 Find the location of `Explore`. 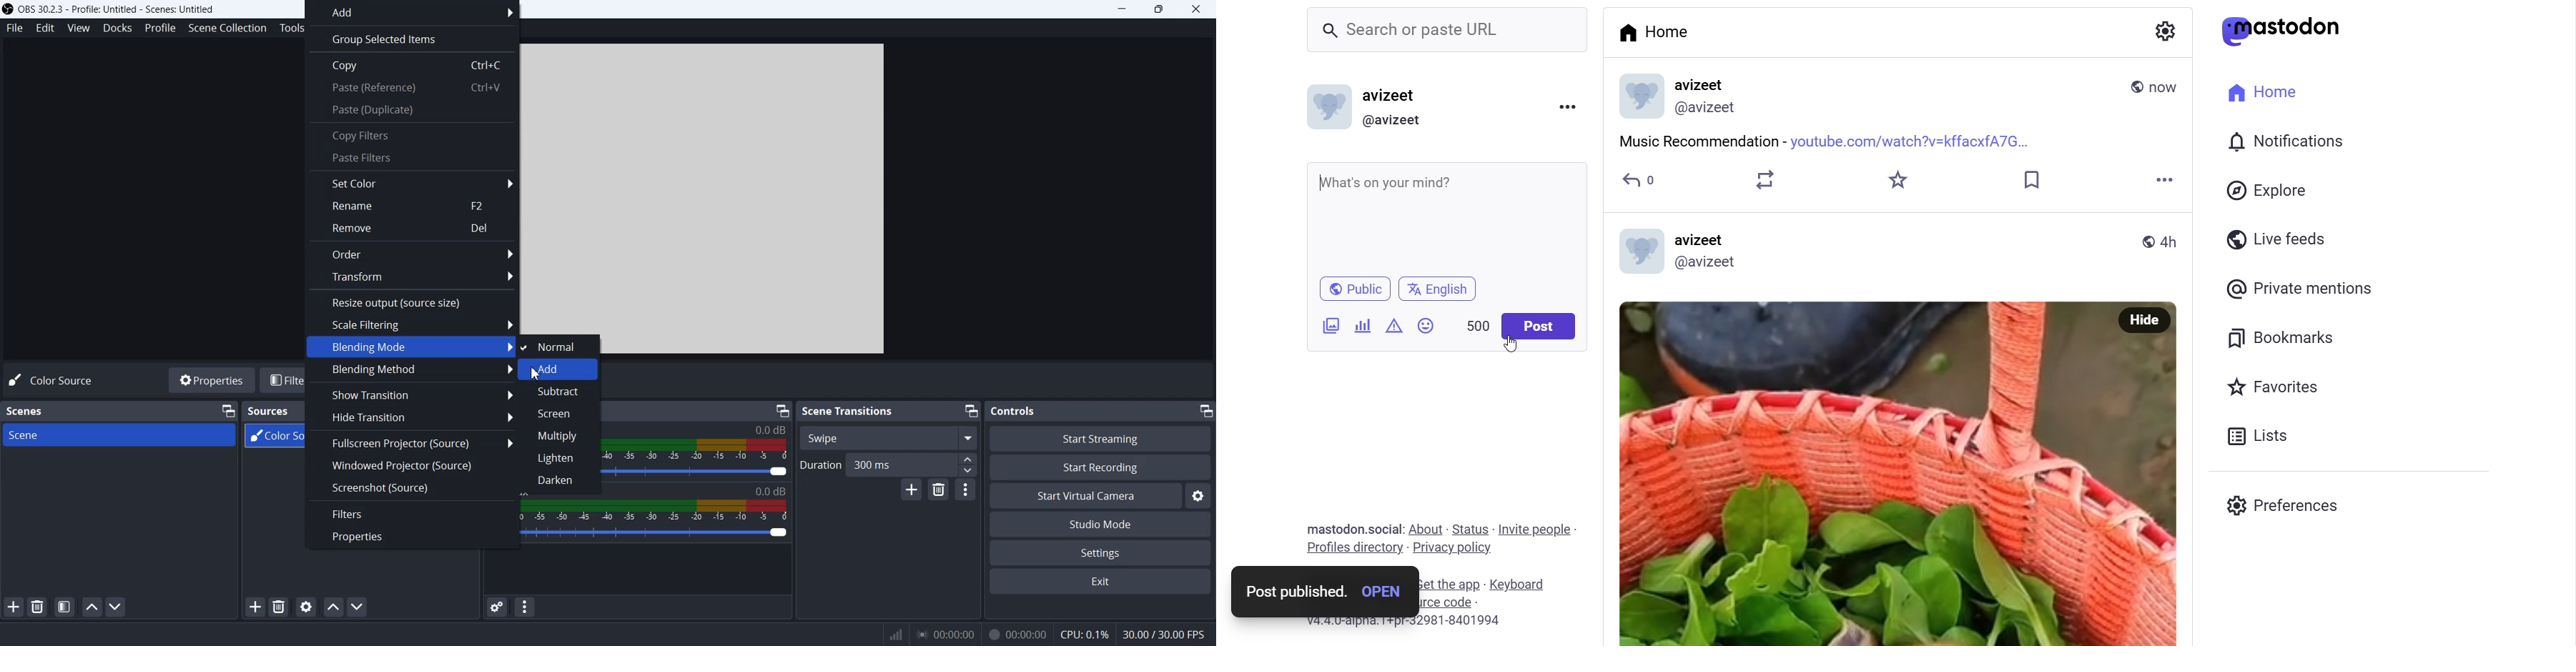

Explore is located at coordinates (2267, 189).